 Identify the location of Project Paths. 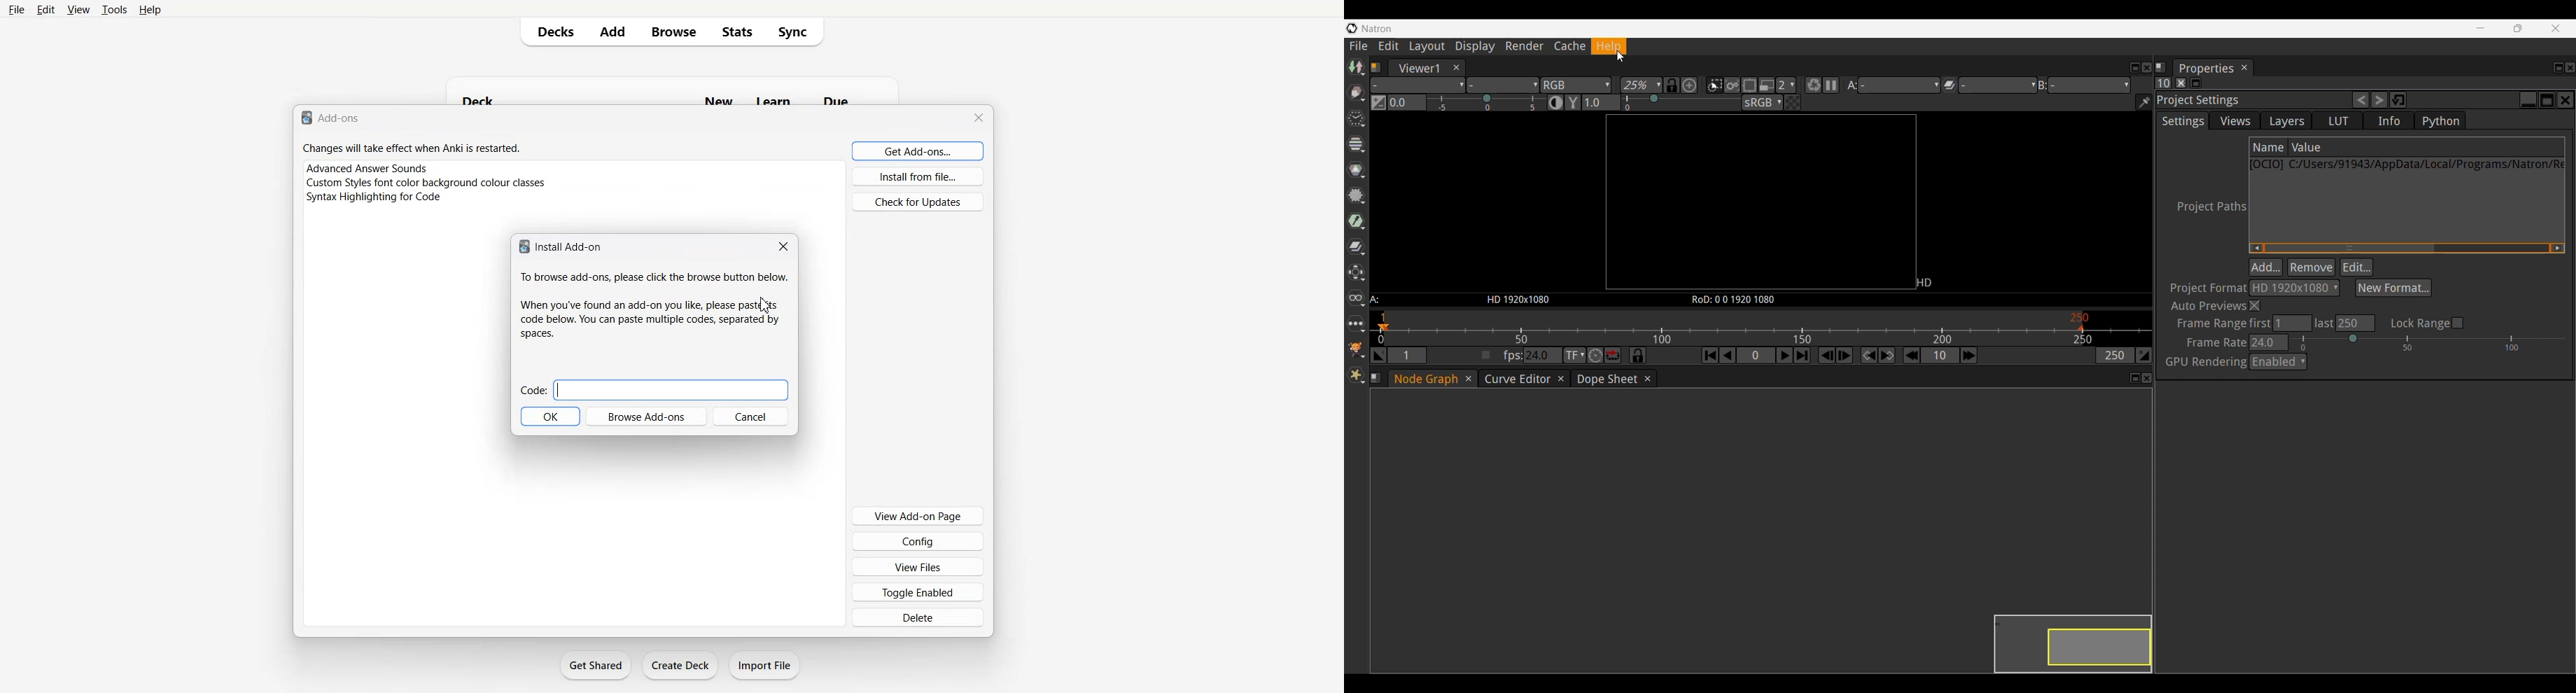
(2212, 207).